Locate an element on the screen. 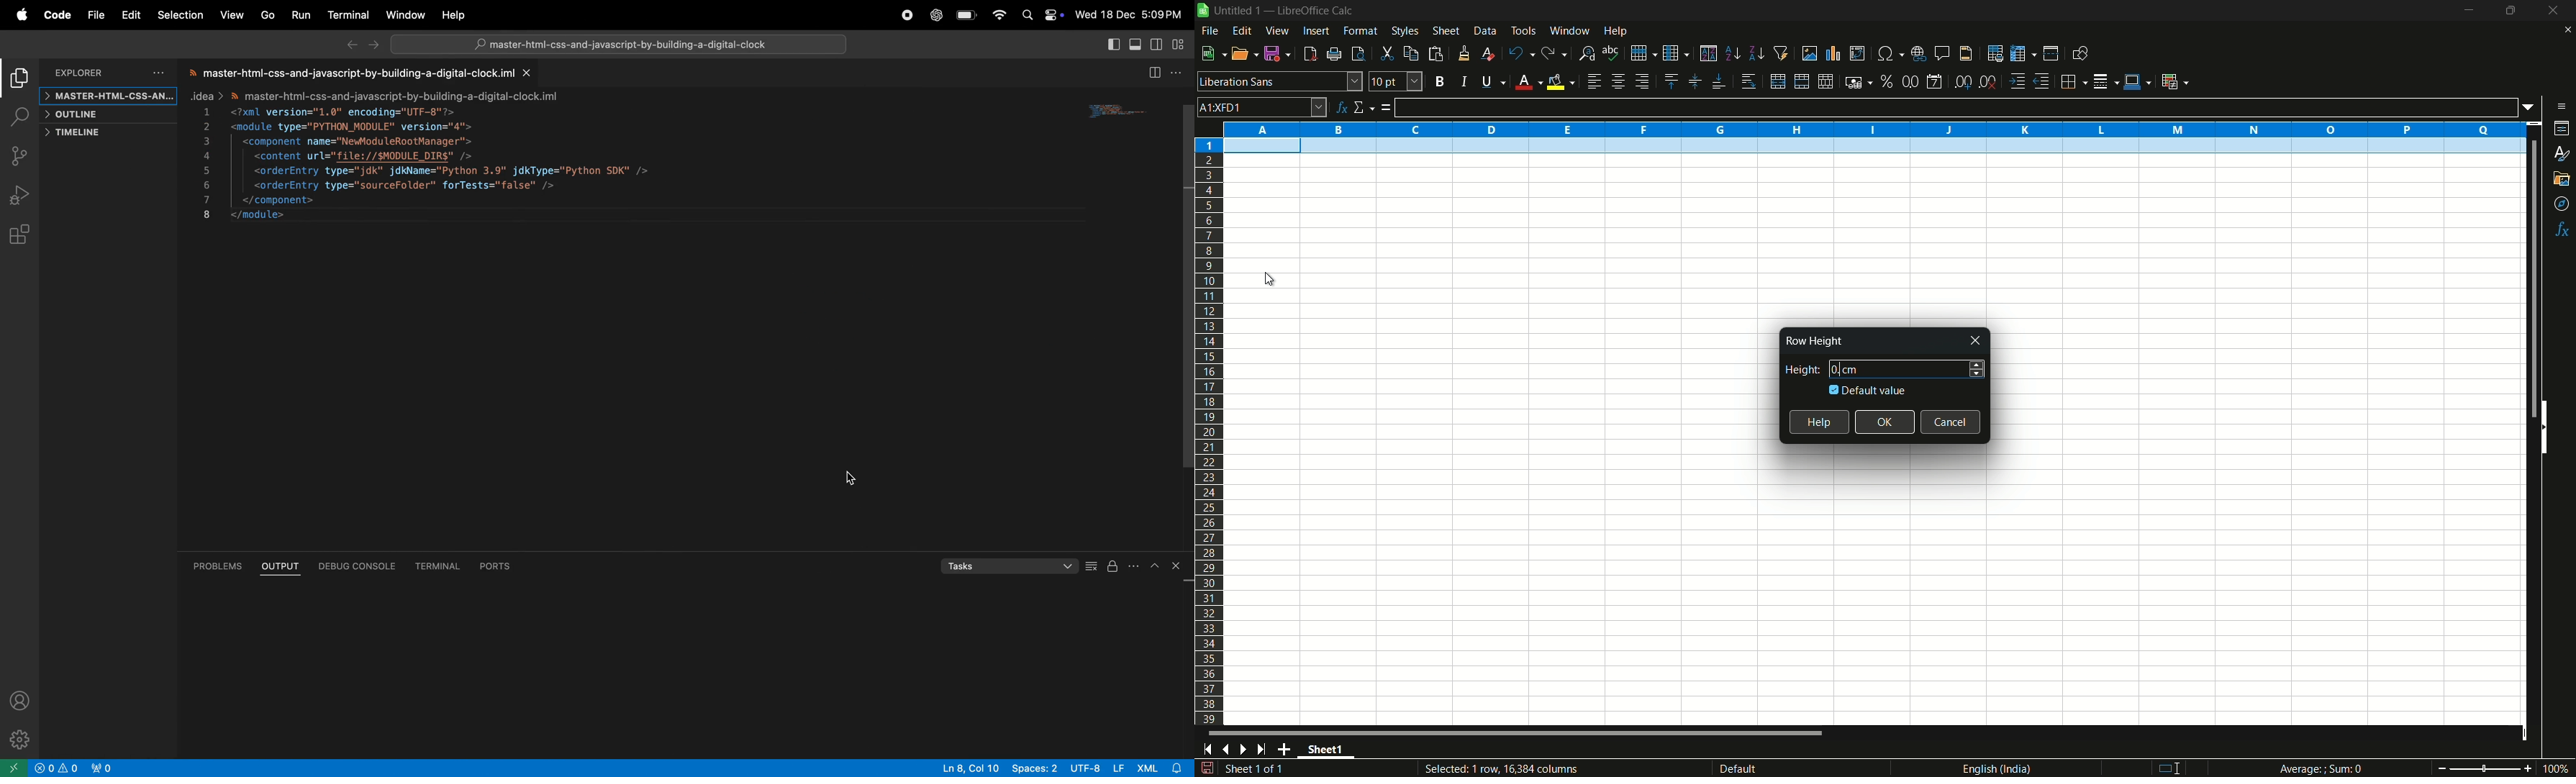 The image size is (2576, 784). cursor is located at coordinates (855, 478).